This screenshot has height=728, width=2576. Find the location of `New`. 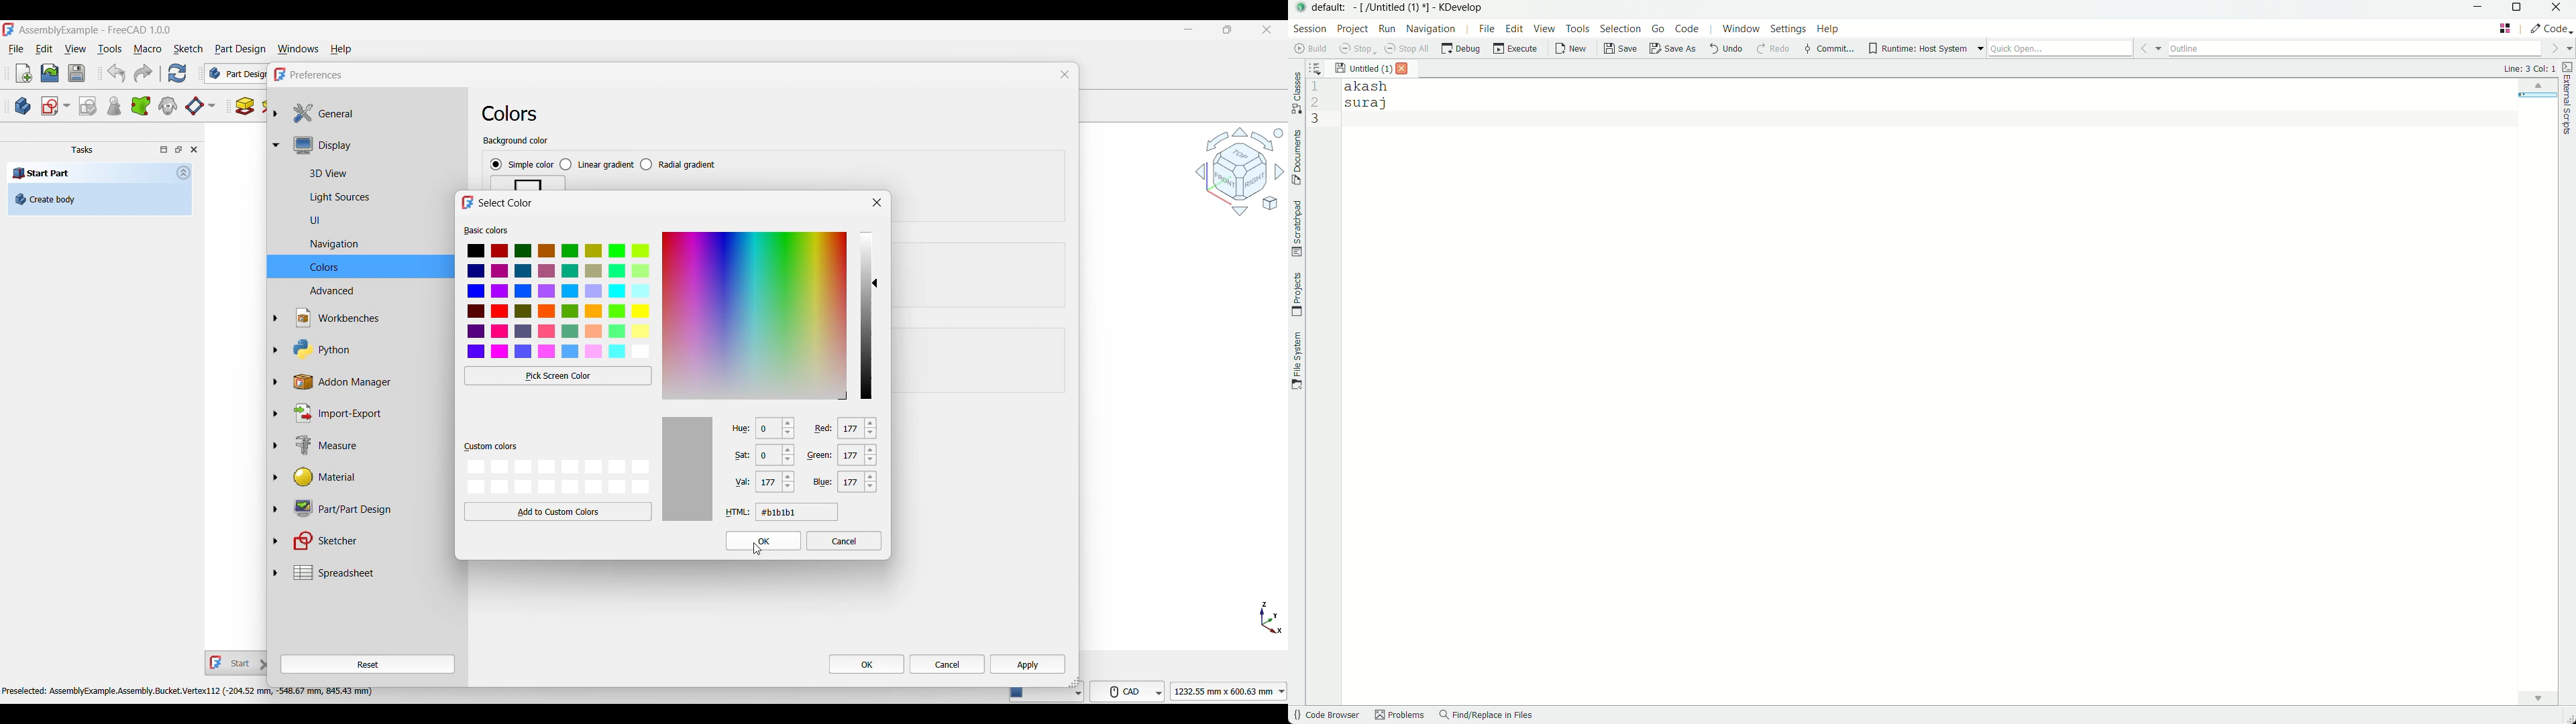

New is located at coordinates (24, 73).